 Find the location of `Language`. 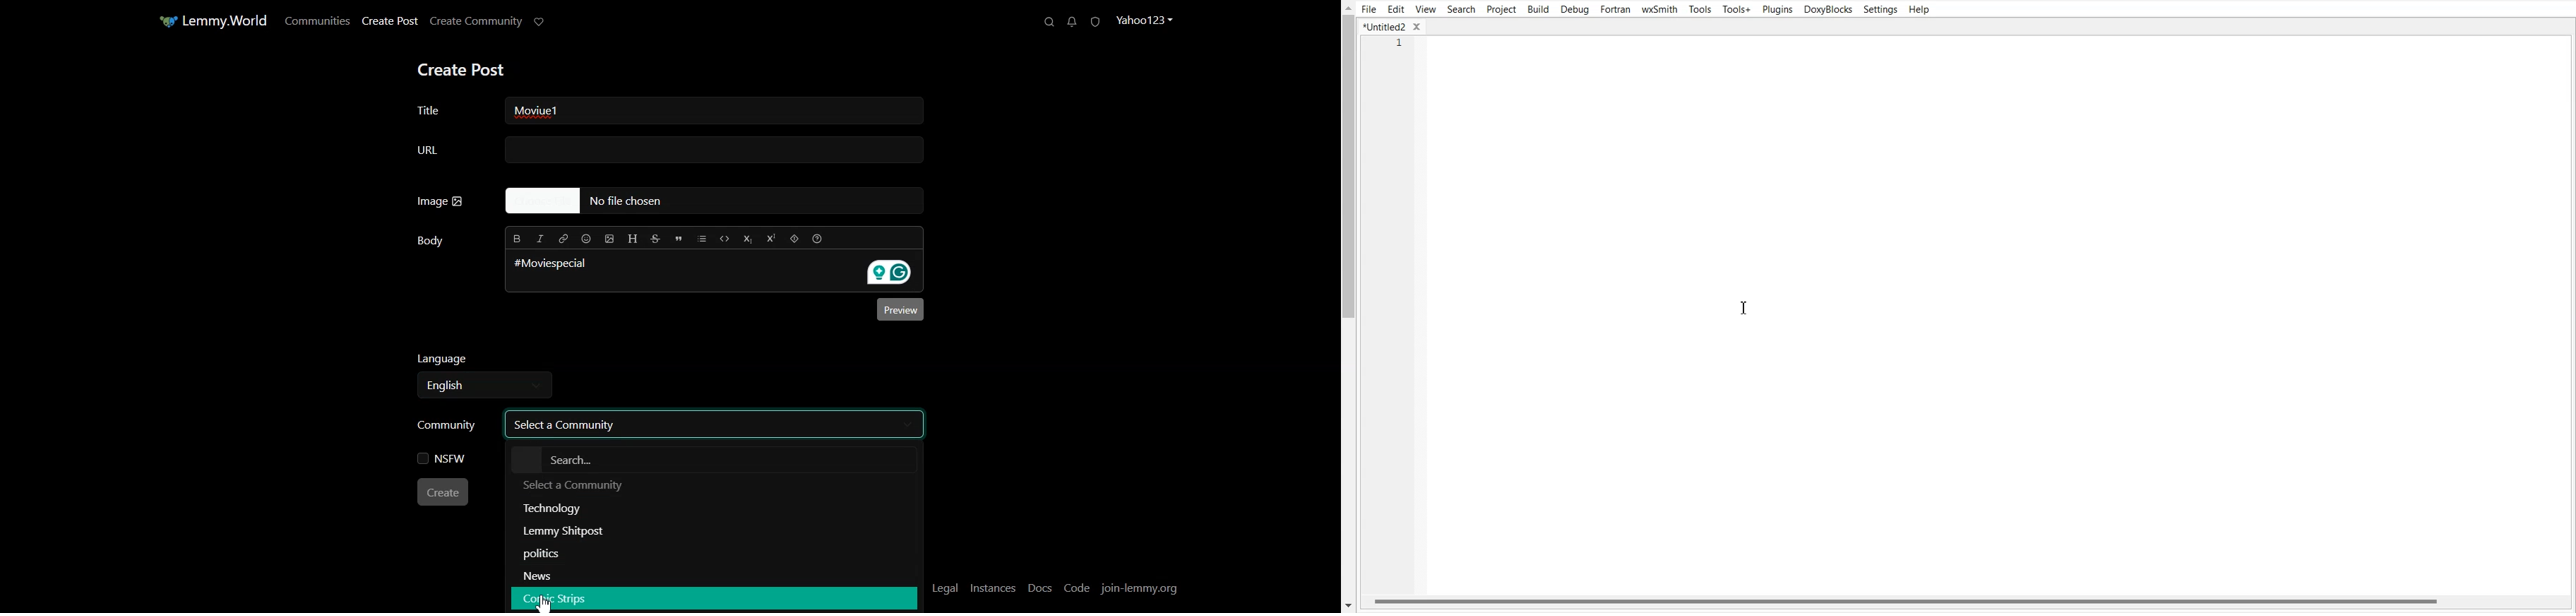

Language is located at coordinates (489, 359).